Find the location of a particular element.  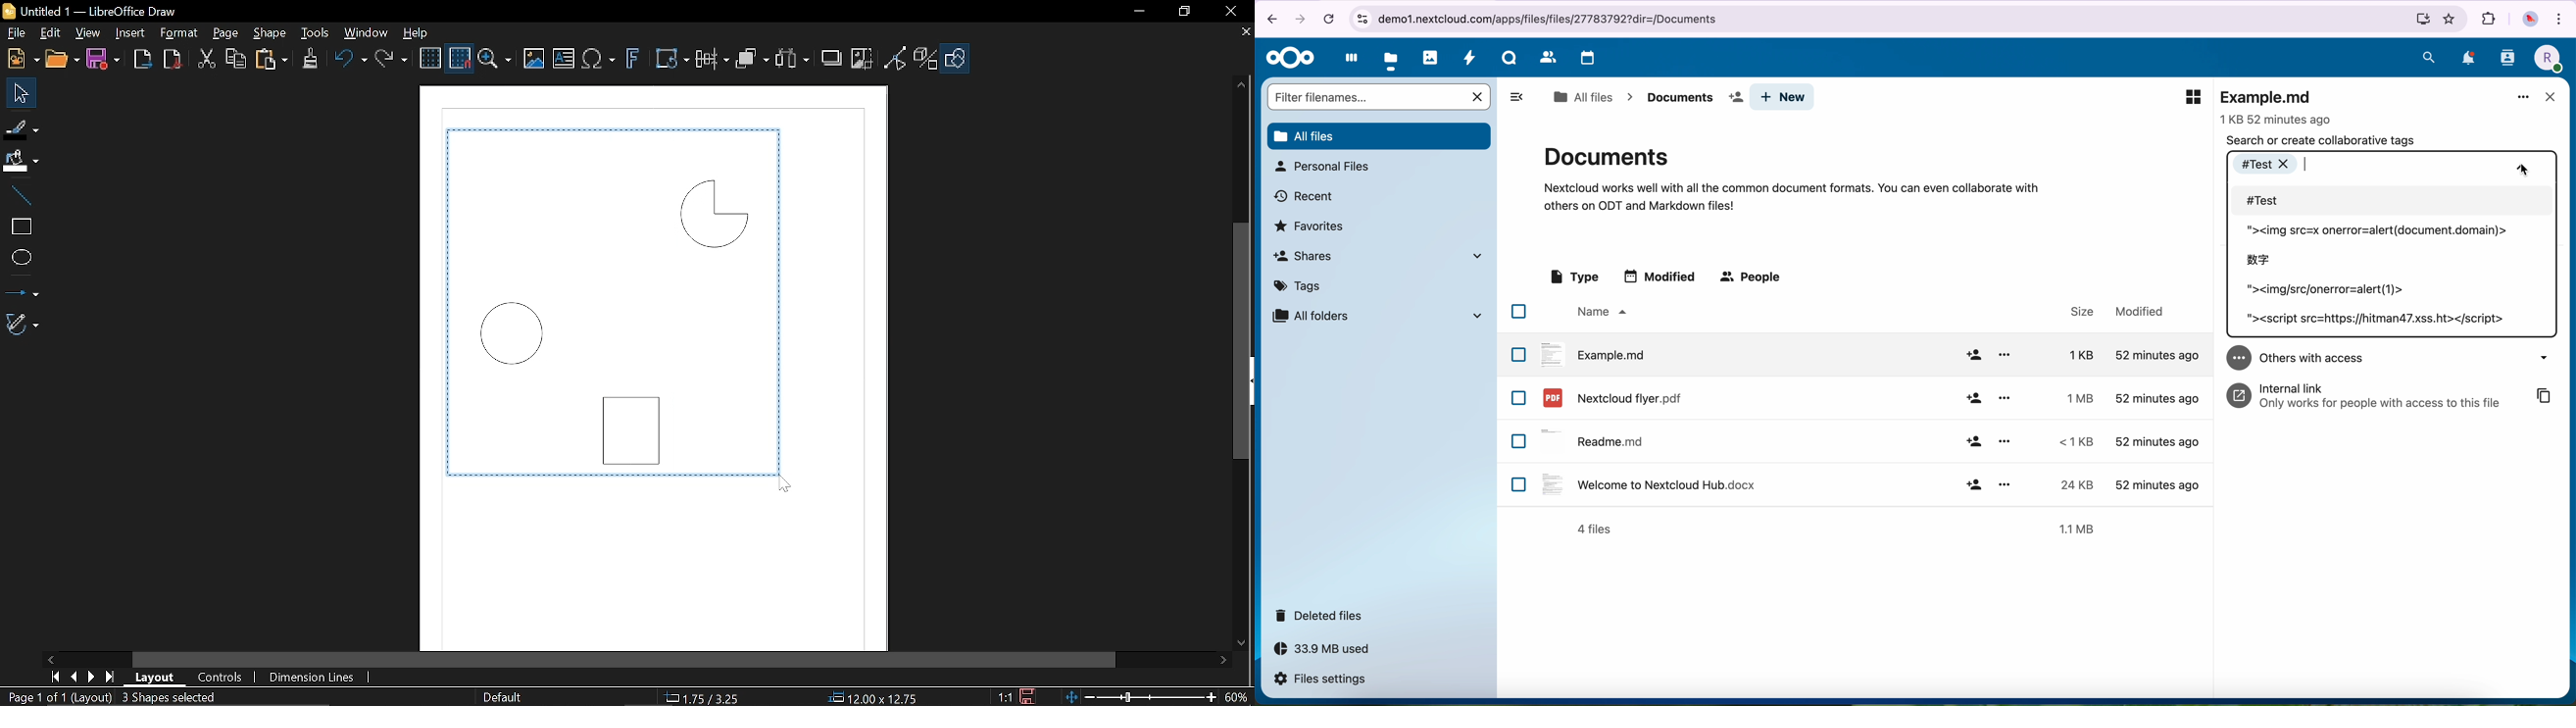

Lines and arrows is located at coordinates (25, 289).